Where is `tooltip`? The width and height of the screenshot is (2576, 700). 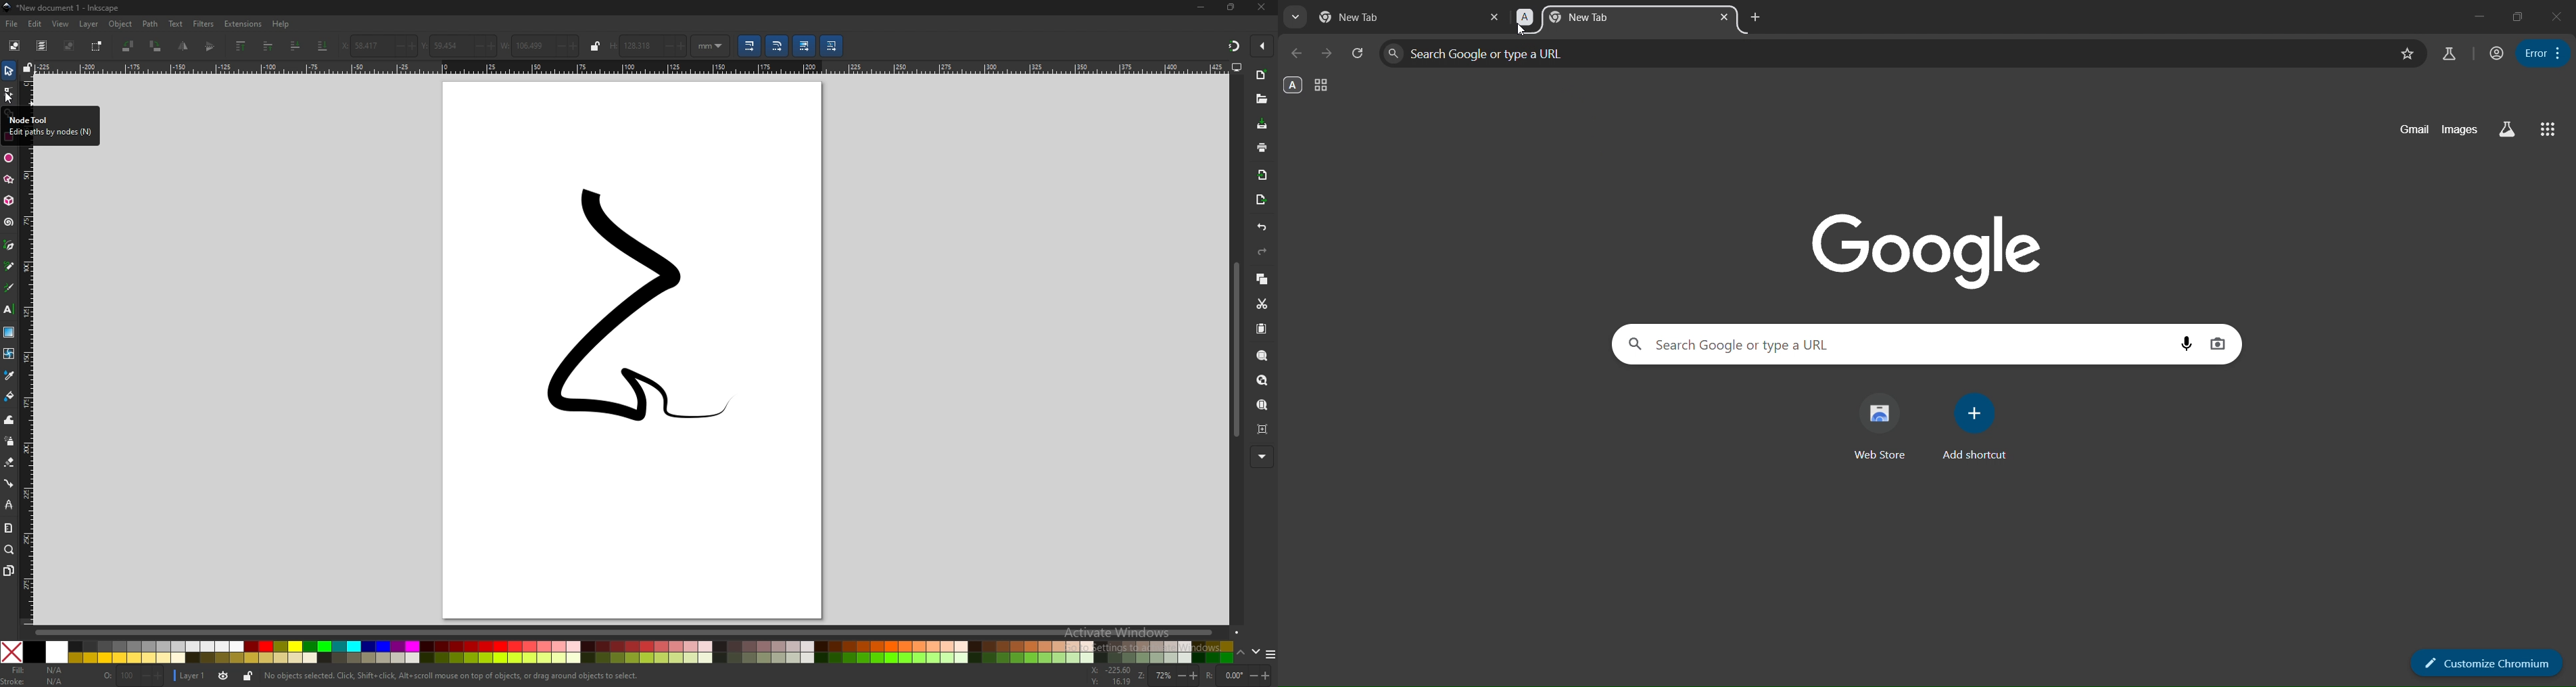 tooltip is located at coordinates (49, 125).